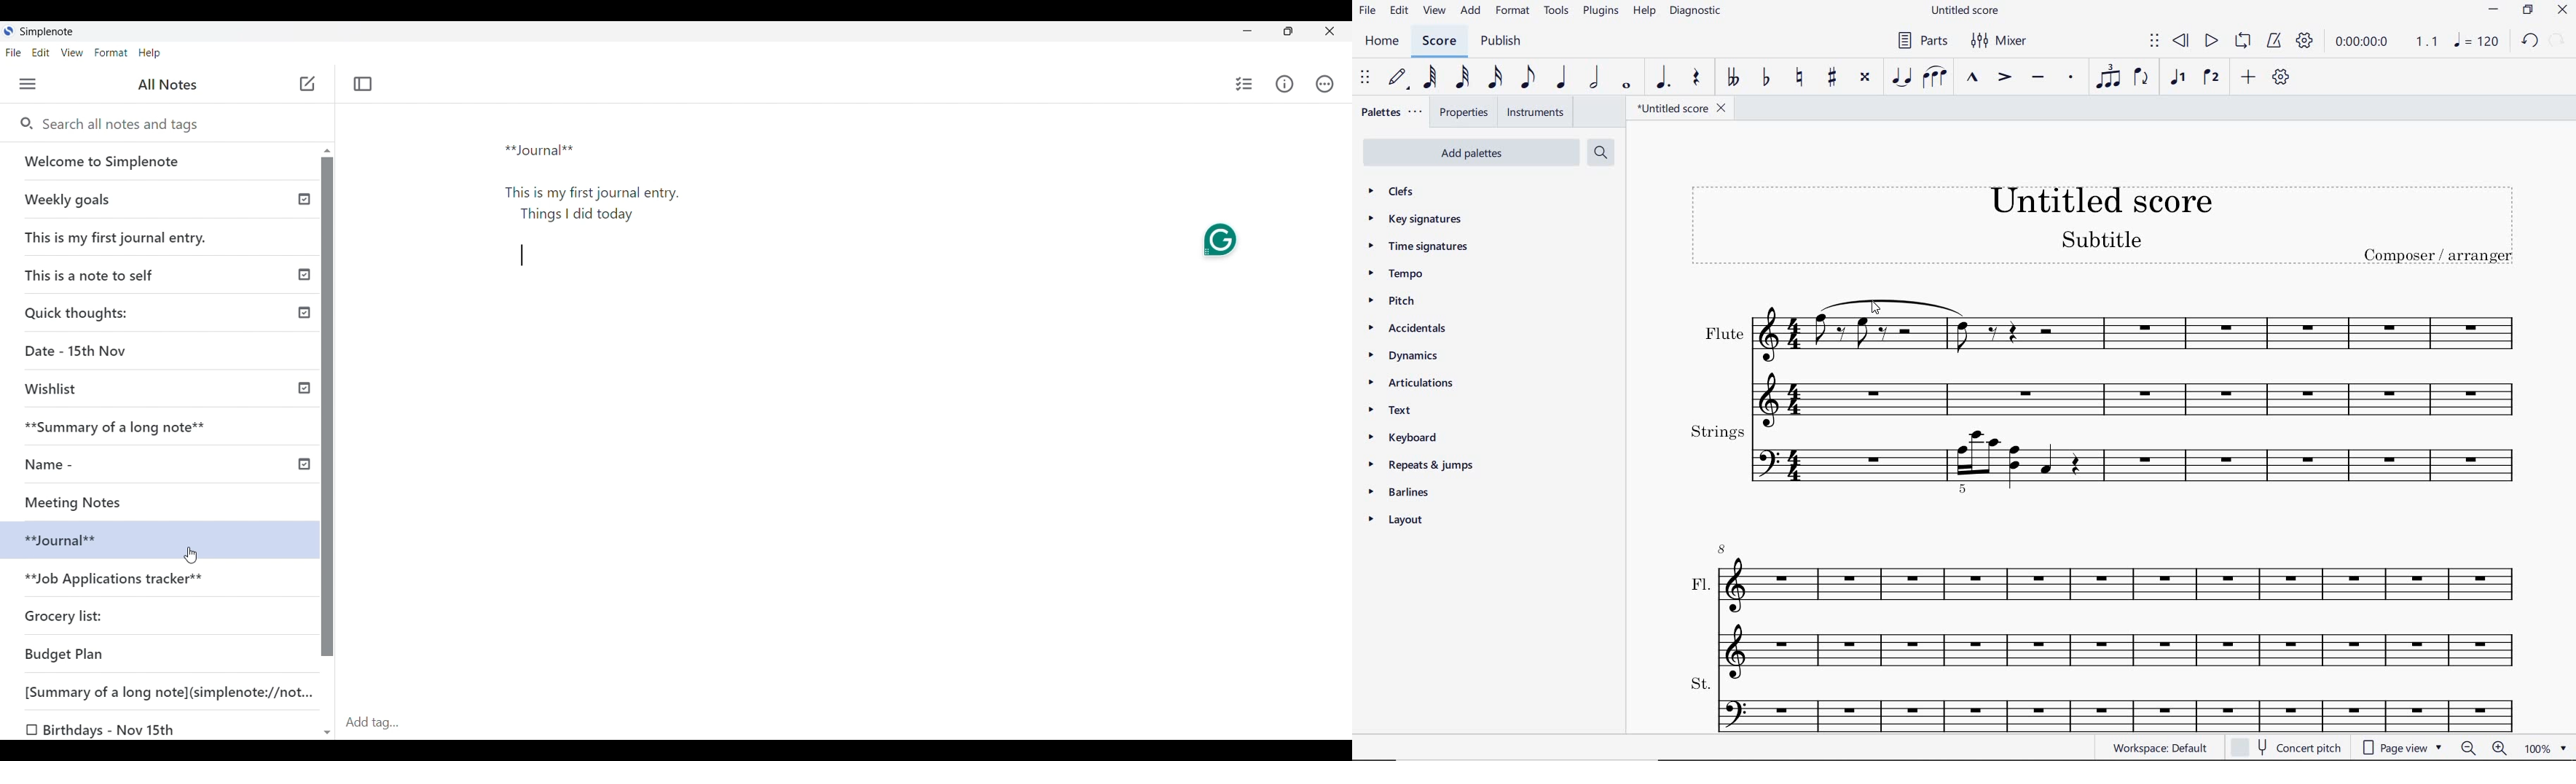  What do you see at coordinates (1389, 412) in the screenshot?
I see `text` at bounding box center [1389, 412].